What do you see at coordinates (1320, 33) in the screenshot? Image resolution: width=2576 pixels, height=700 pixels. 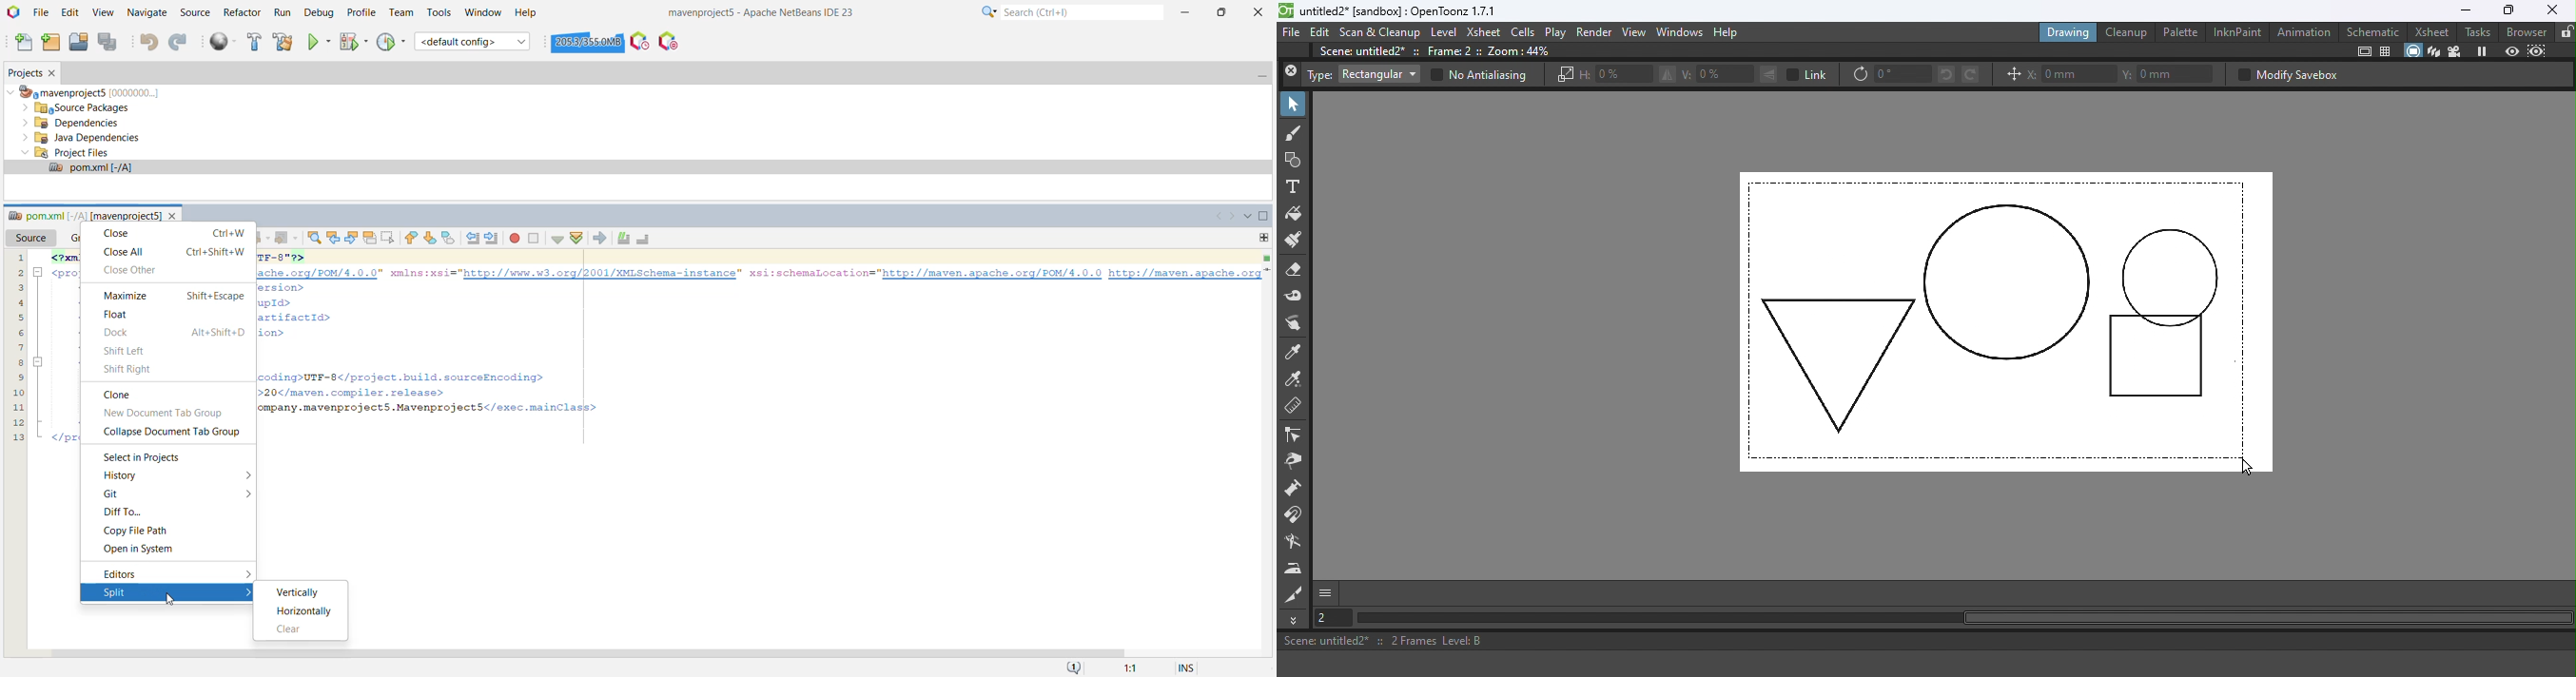 I see `Edit` at bounding box center [1320, 33].